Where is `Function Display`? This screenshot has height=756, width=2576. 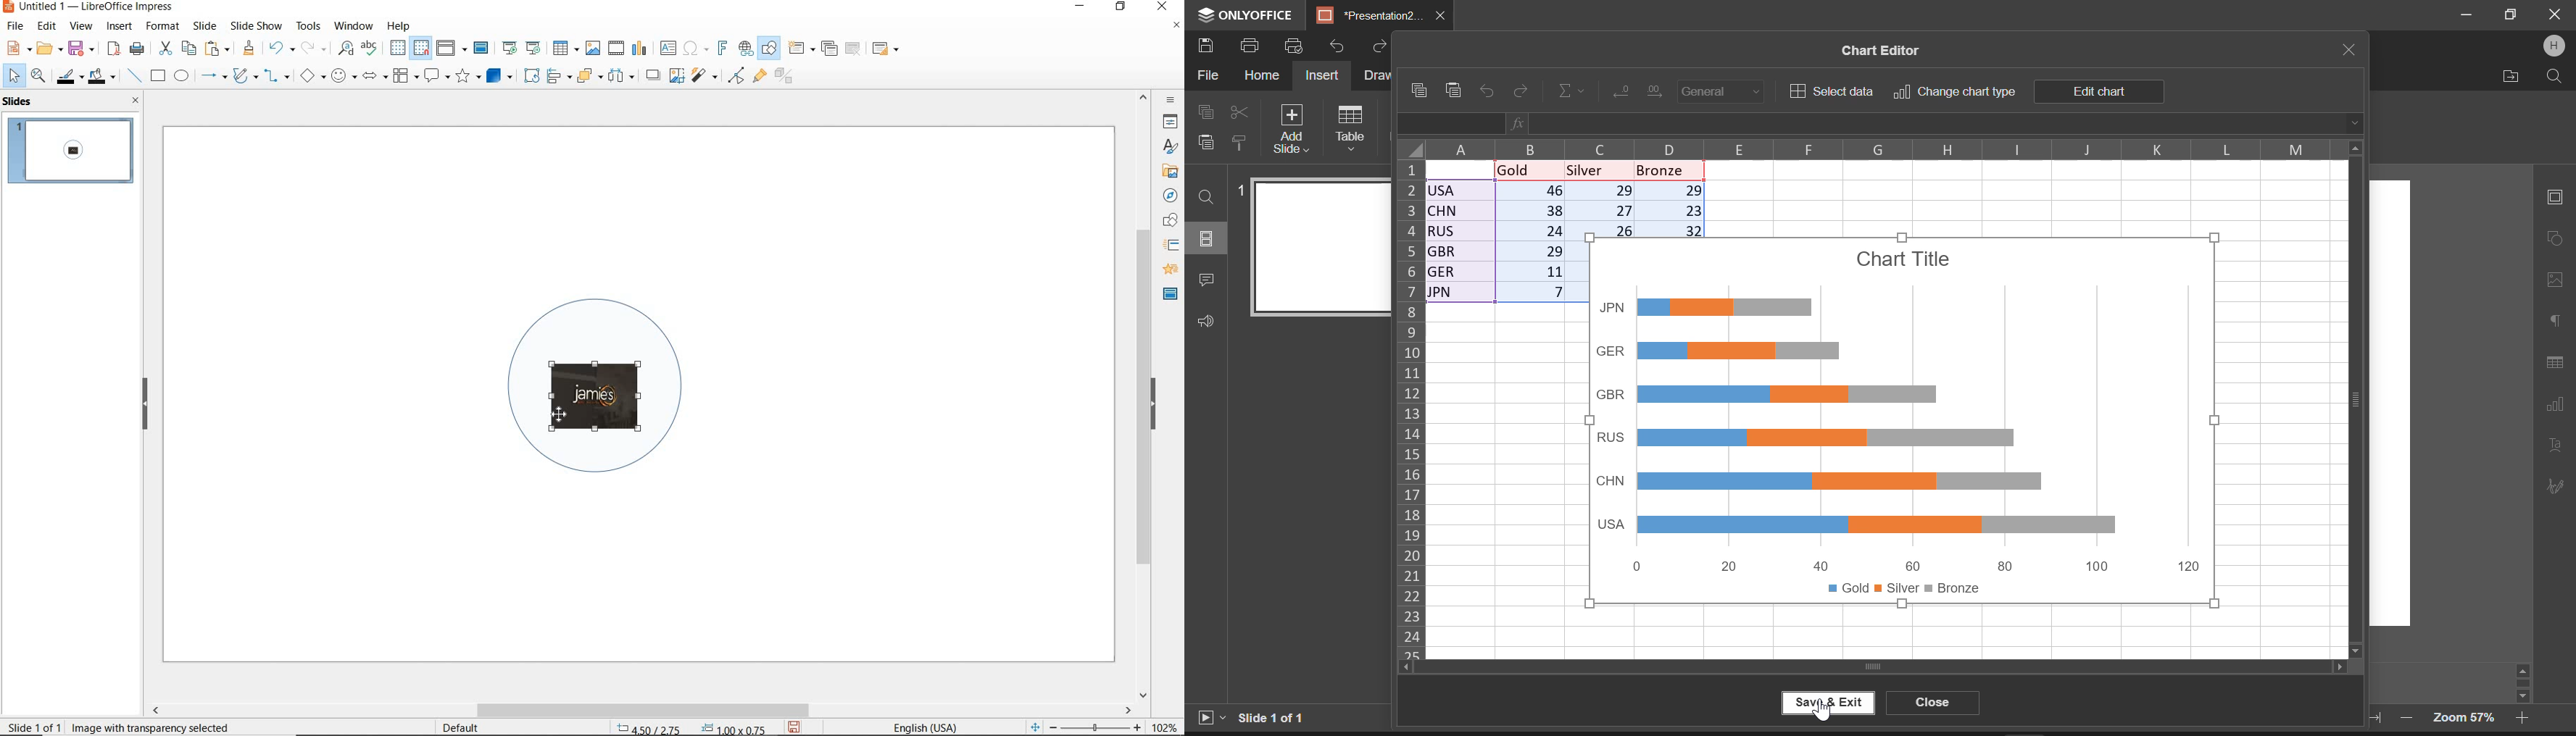 Function Display is located at coordinates (1935, 124).